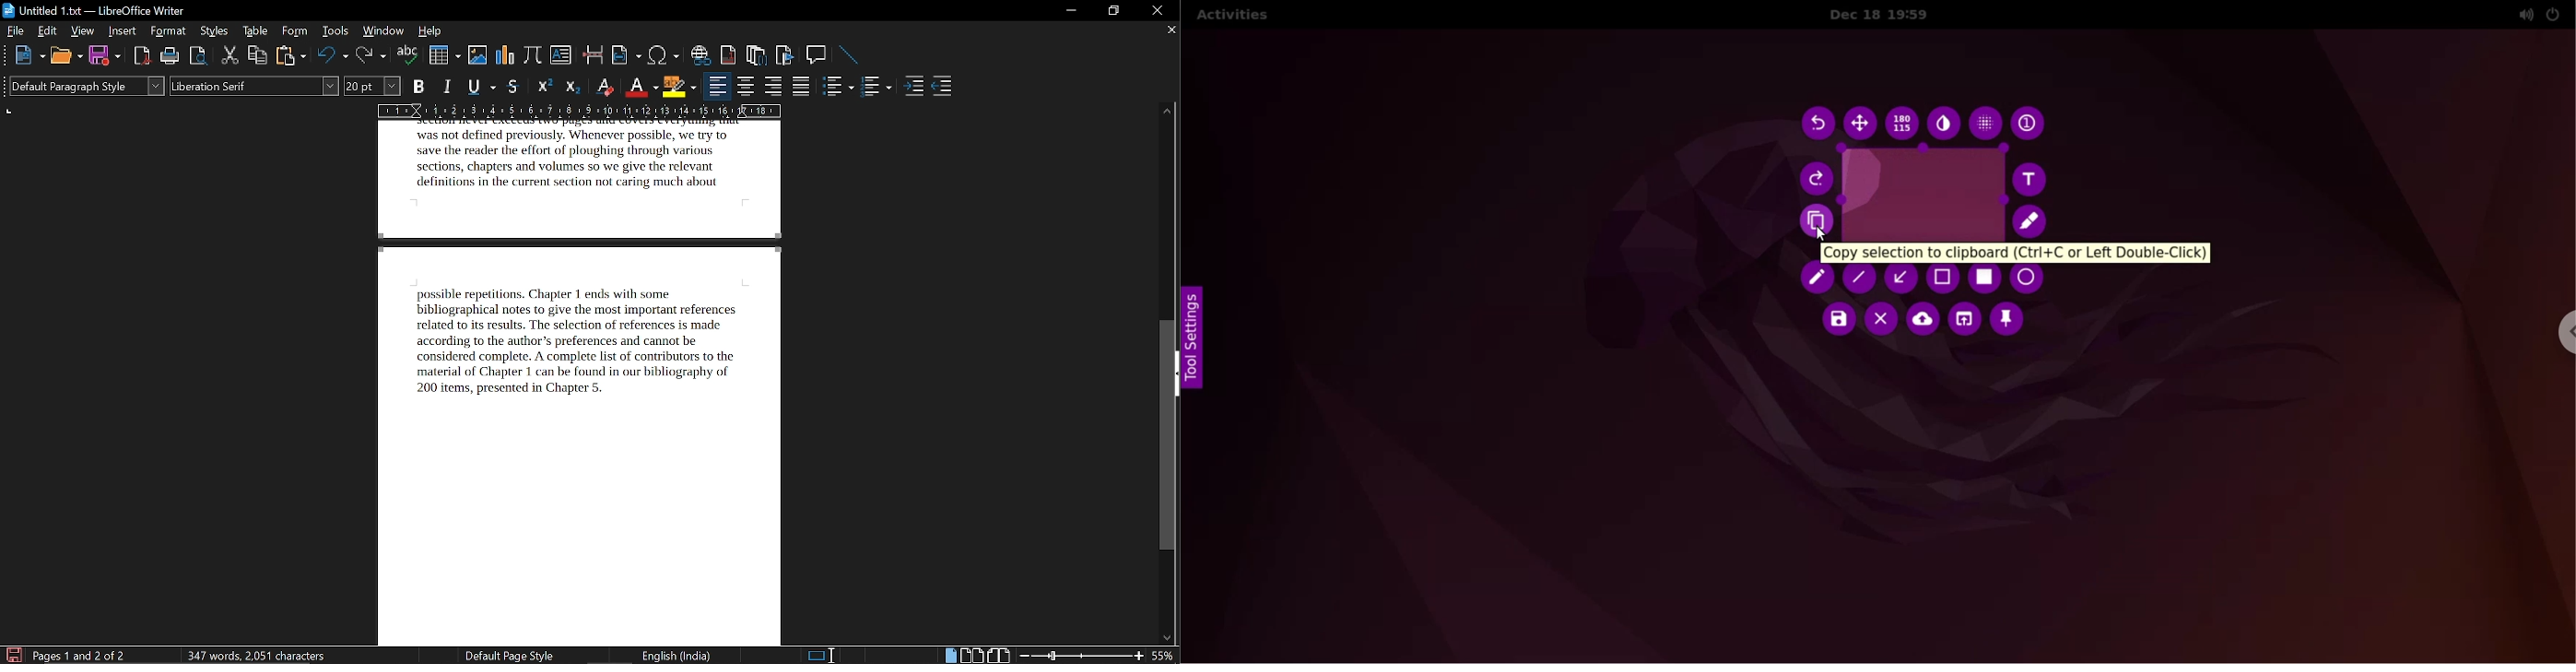 This screenshot has height=672, width=2576. I want to click on auto increment, so click(2029, 123).